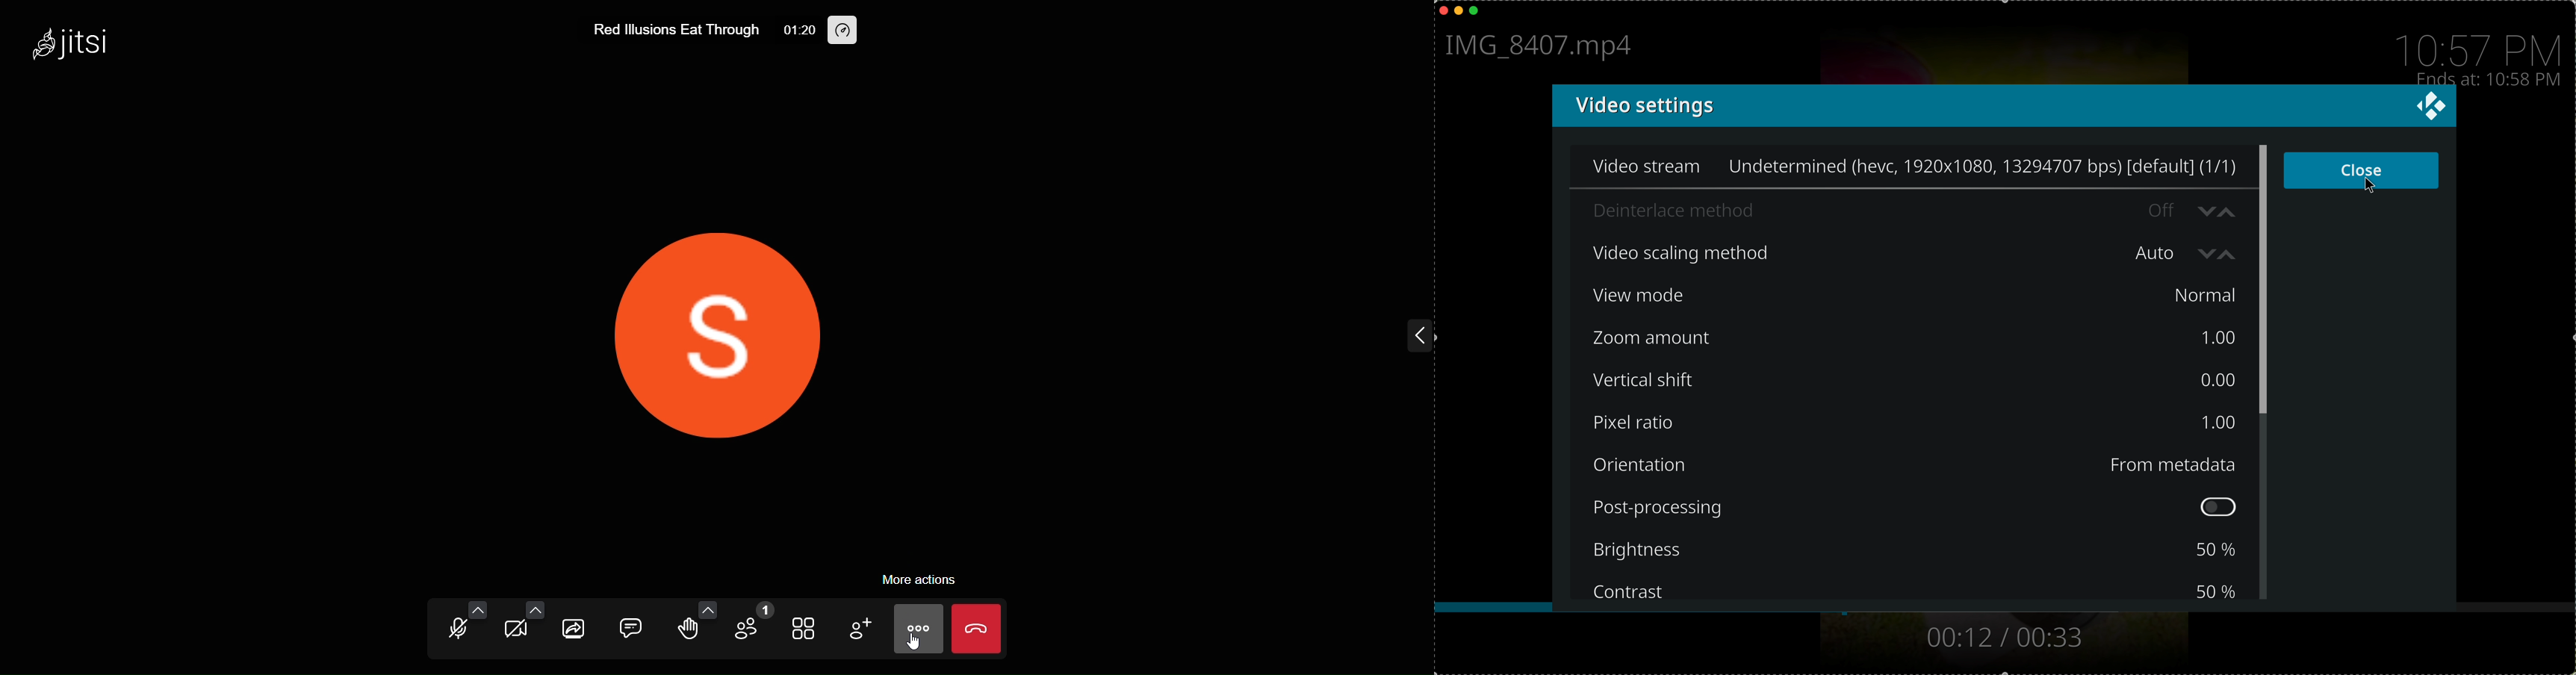  I want to click on change value, so click(2218, 209).